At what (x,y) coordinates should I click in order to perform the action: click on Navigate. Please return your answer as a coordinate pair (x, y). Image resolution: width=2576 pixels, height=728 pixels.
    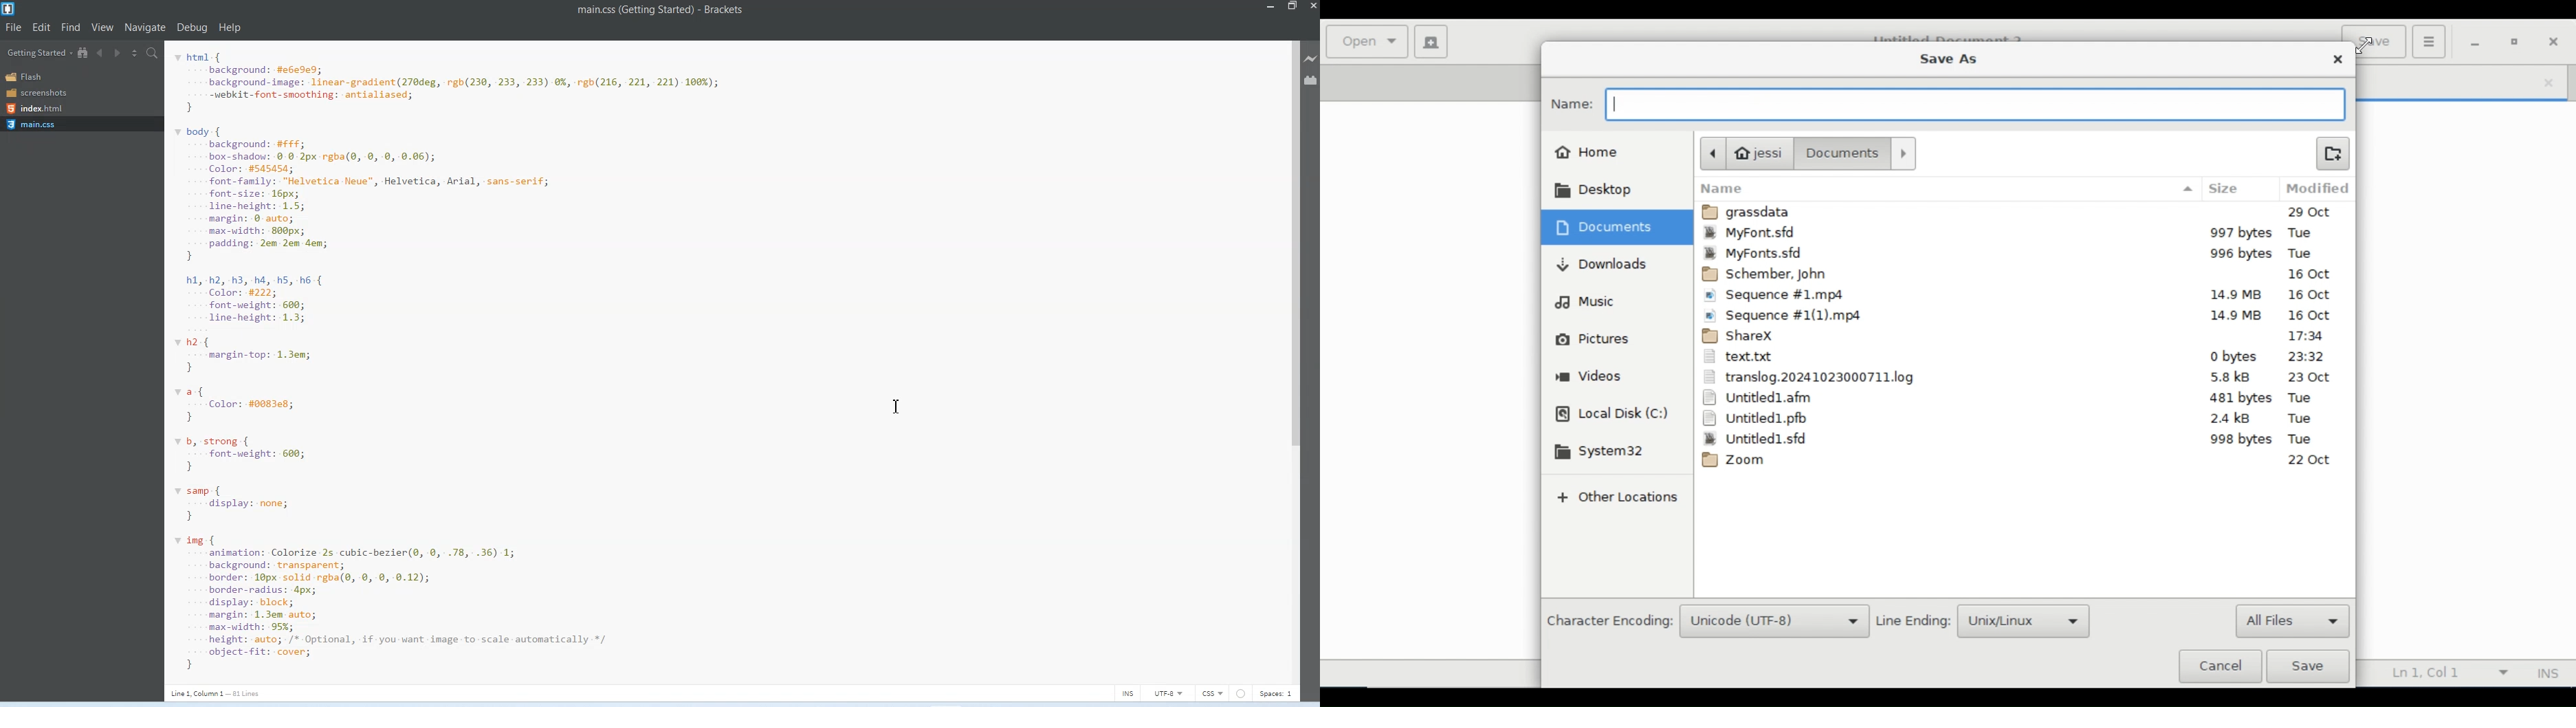
    Looking at the image, I should click on (146, 28).